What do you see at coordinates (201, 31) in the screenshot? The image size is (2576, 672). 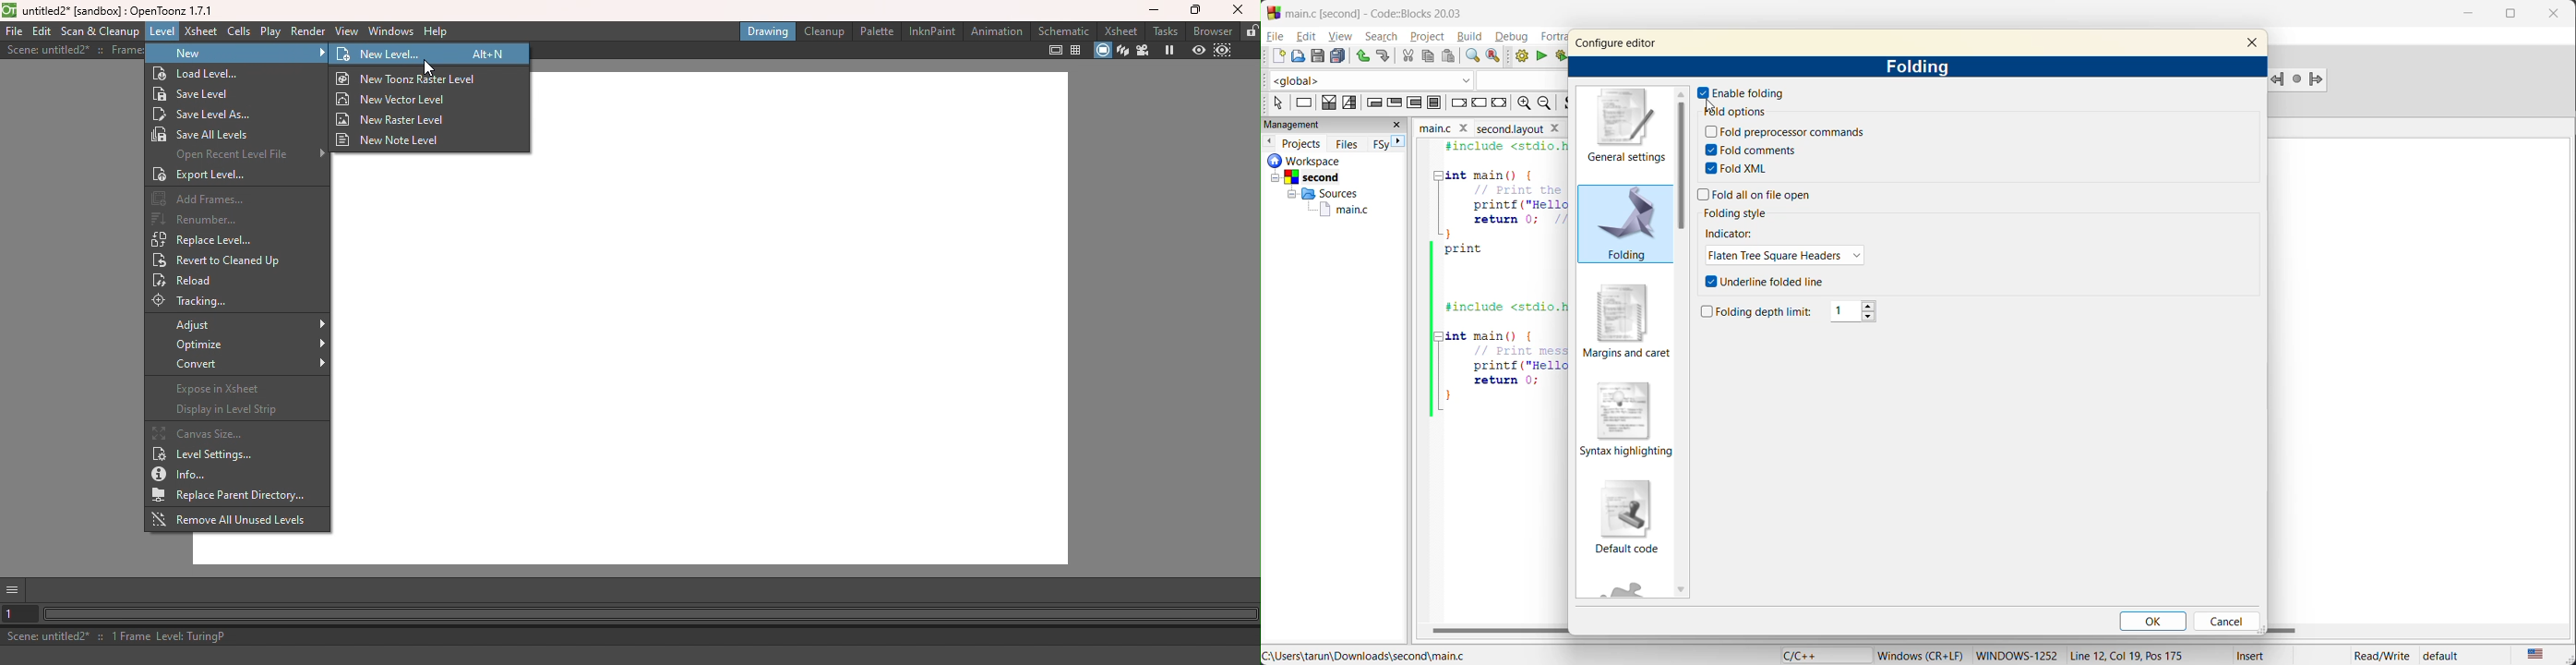 I see `Xsheet` at bounding box center [201, 31].